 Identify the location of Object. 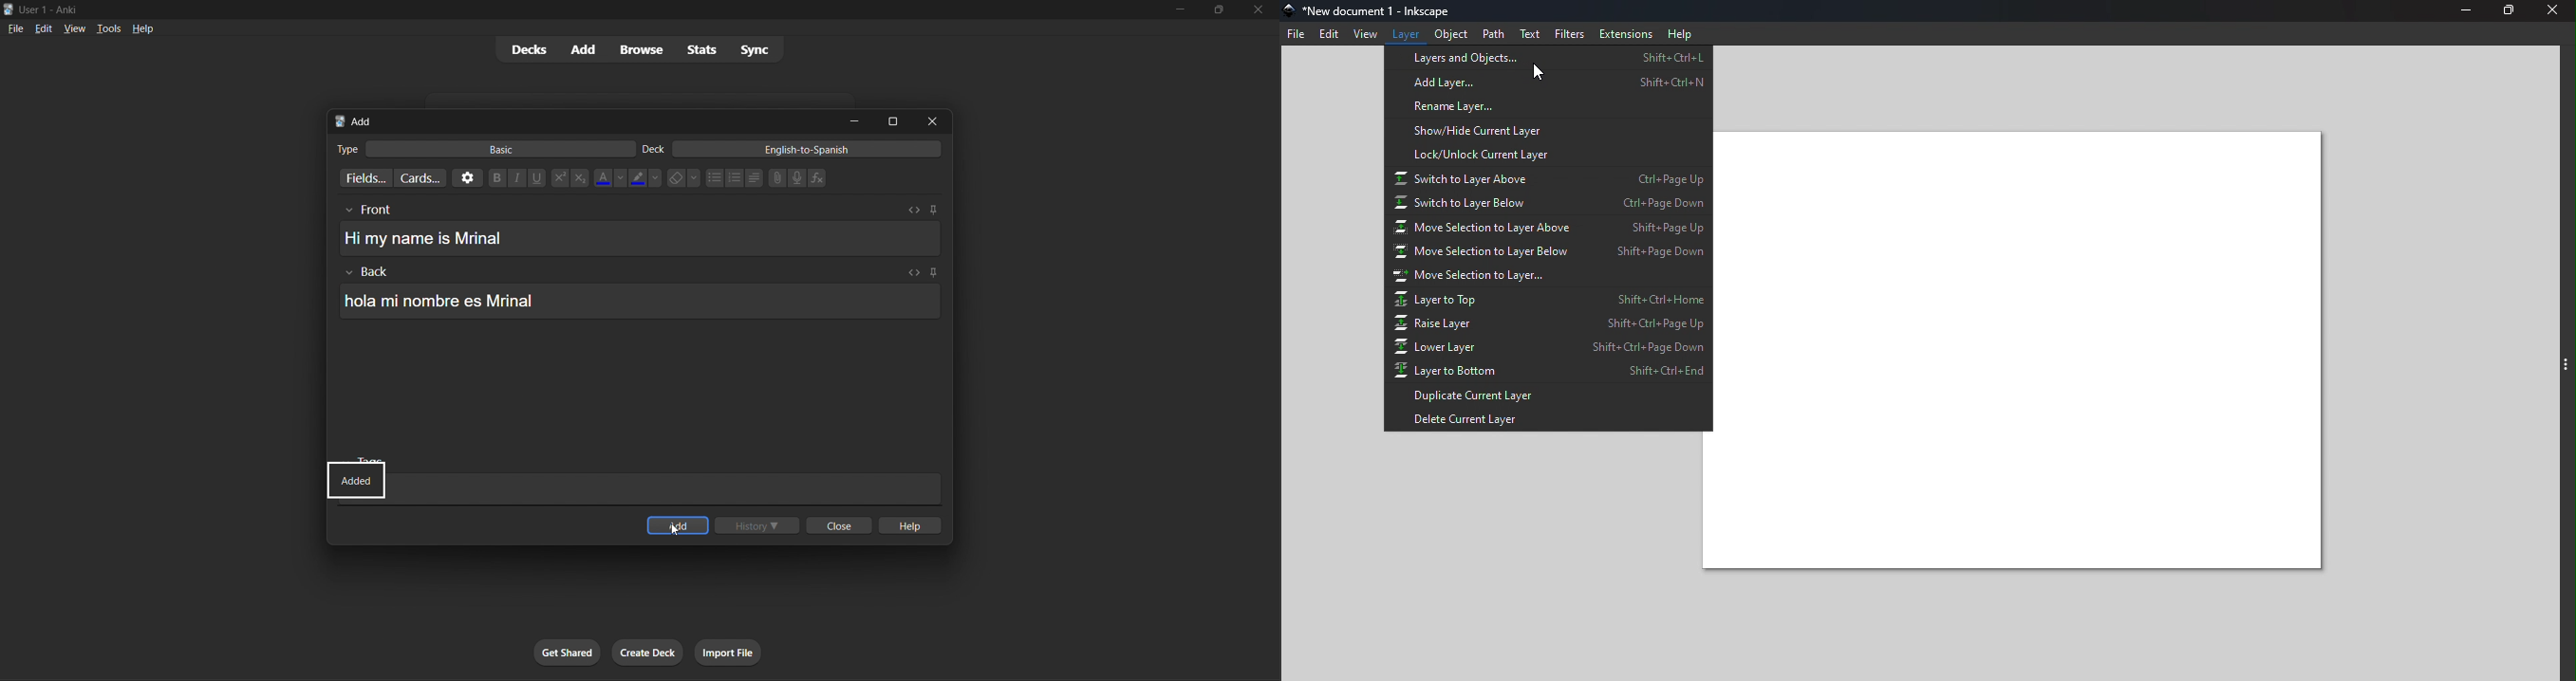
(1452, 33).